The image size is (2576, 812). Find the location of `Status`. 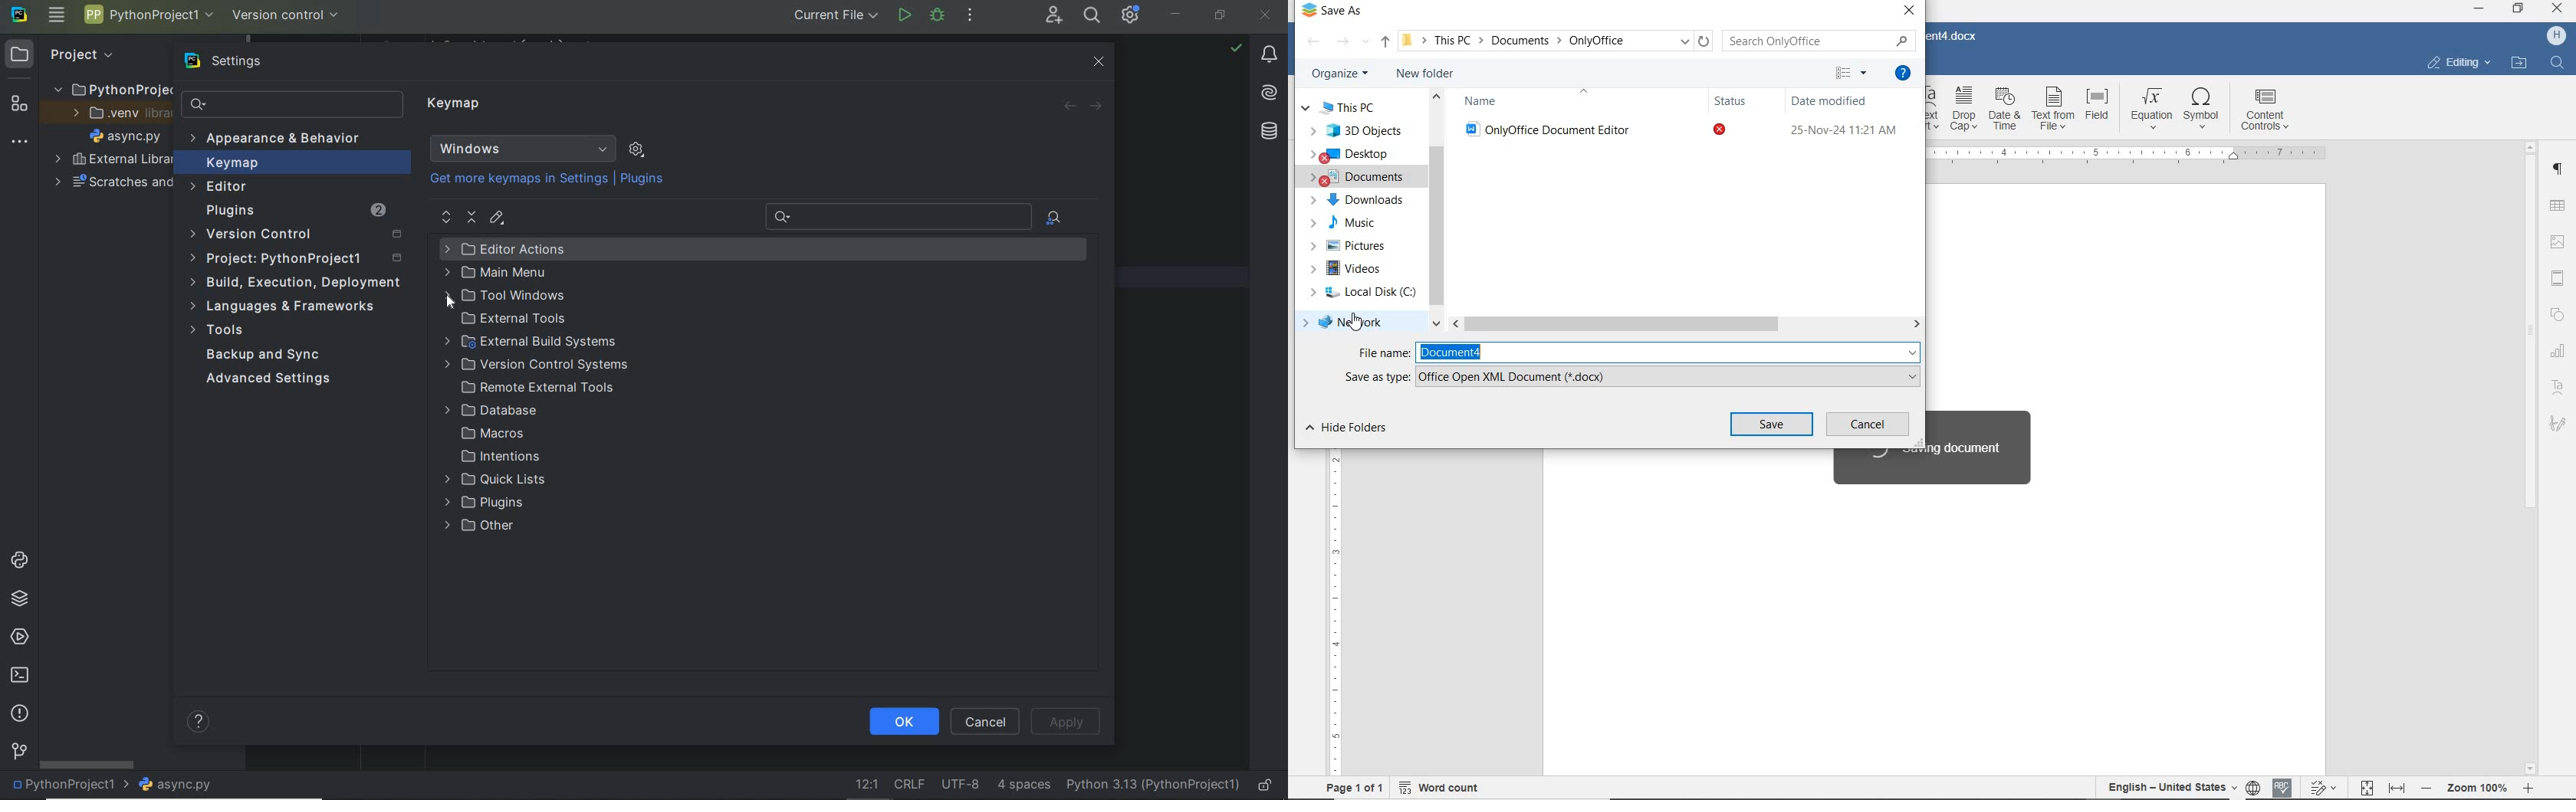

Status is located at coordinates (1729, 100).